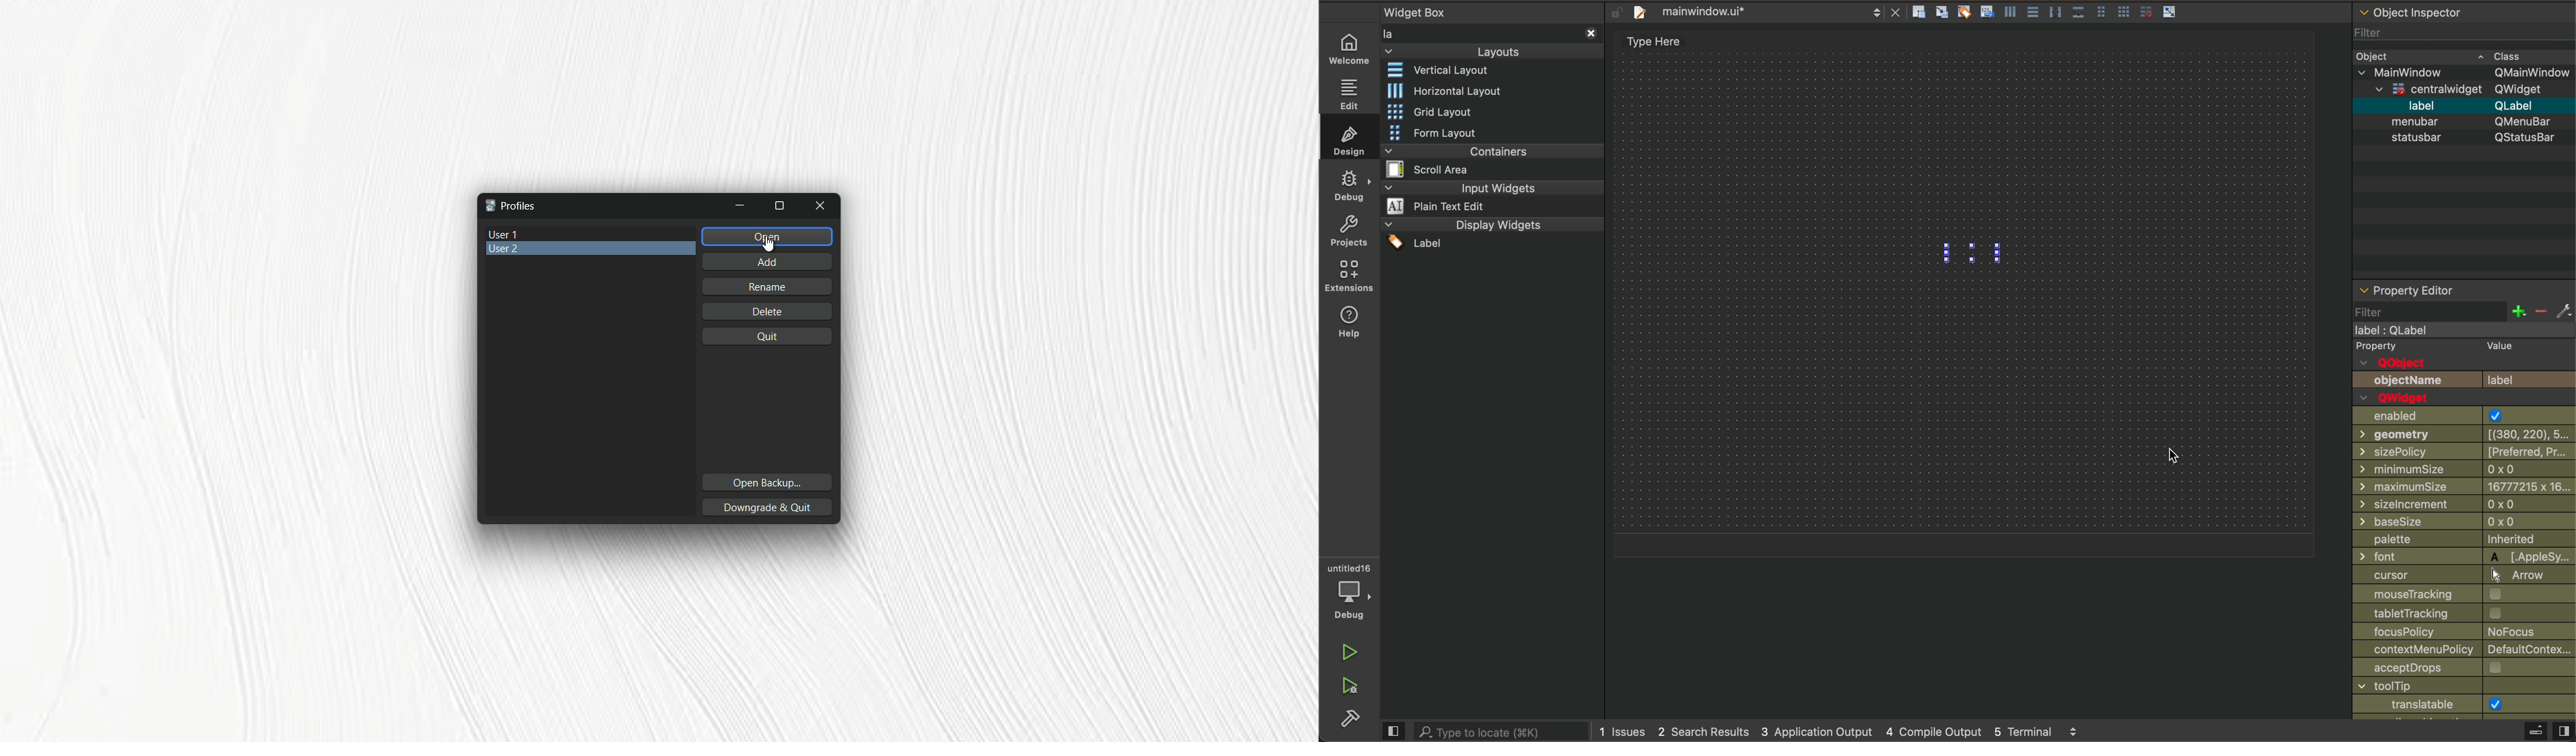 The width and height of the screenshot is (2576, 756). Describe the element at coordinates (821, 205) in the screenshot. I see `Close window` at that location.